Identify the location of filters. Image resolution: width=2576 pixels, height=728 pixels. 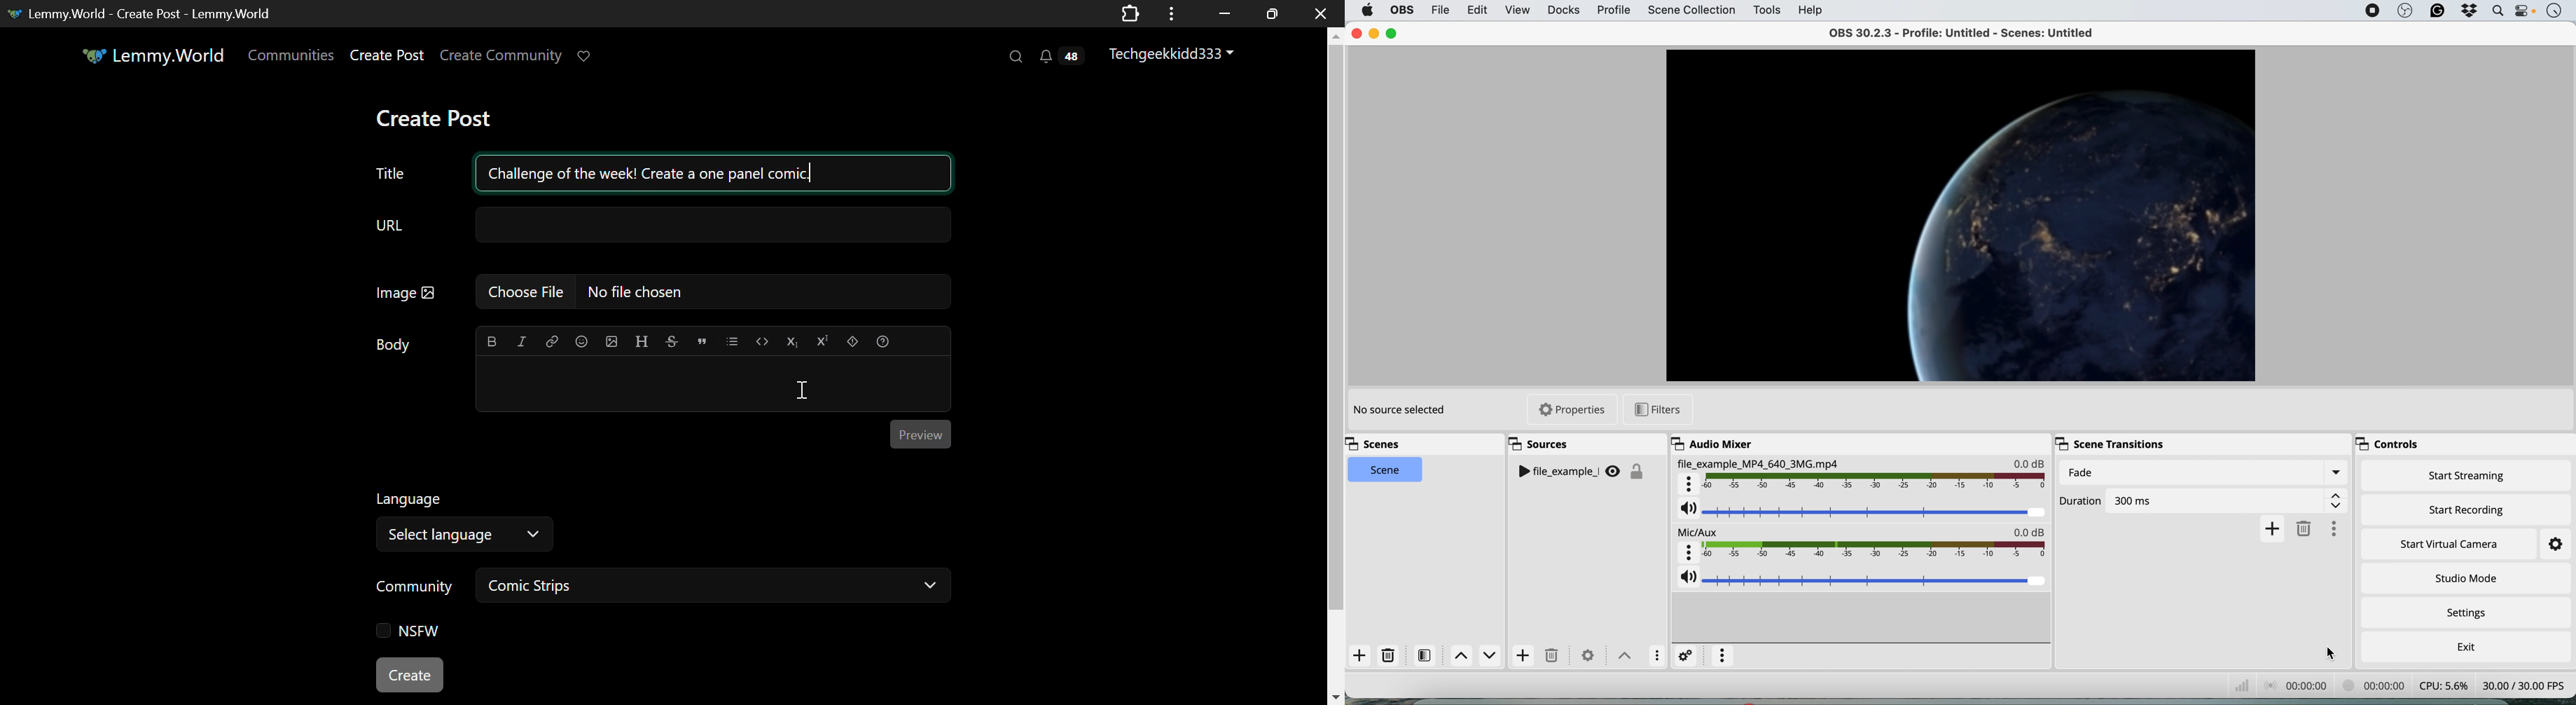
(1427, 655).